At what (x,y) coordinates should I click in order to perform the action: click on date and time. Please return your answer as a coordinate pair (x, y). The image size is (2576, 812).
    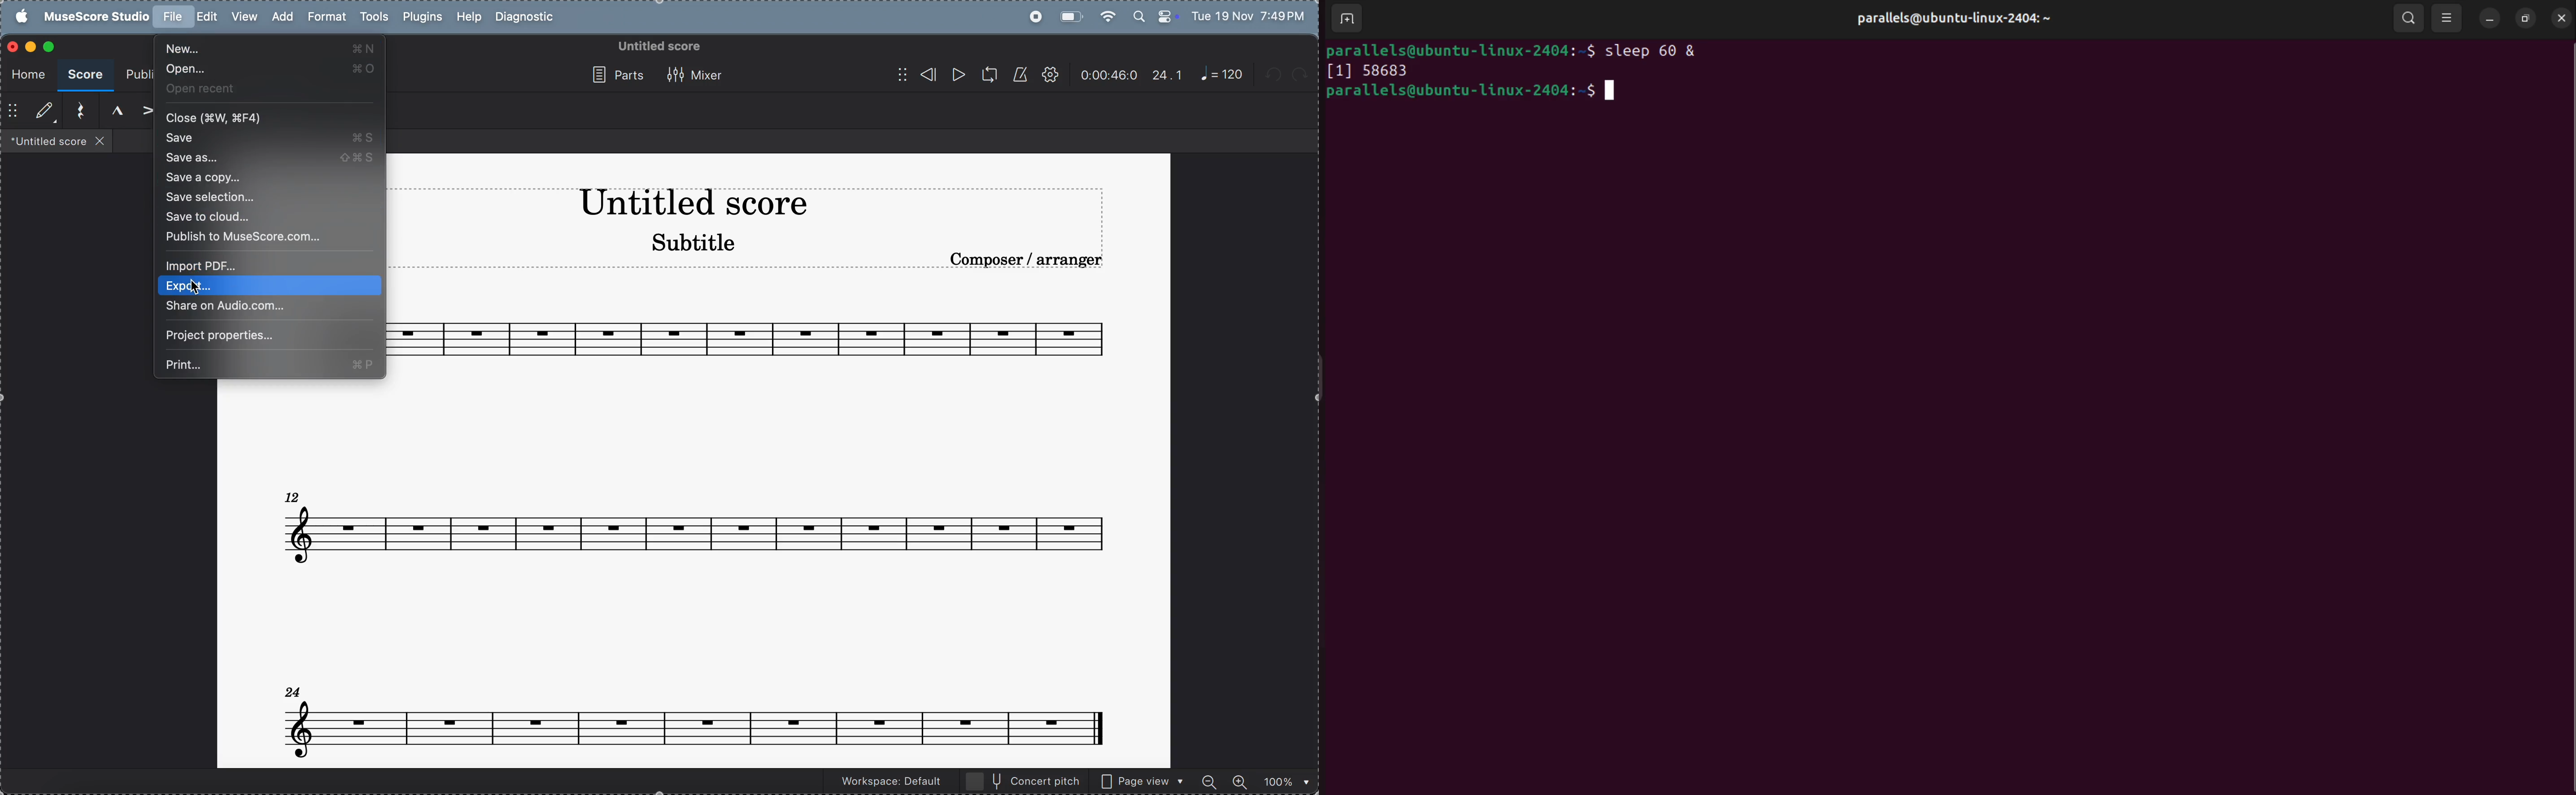
    Looking at the image, I should click on (1249, 15).